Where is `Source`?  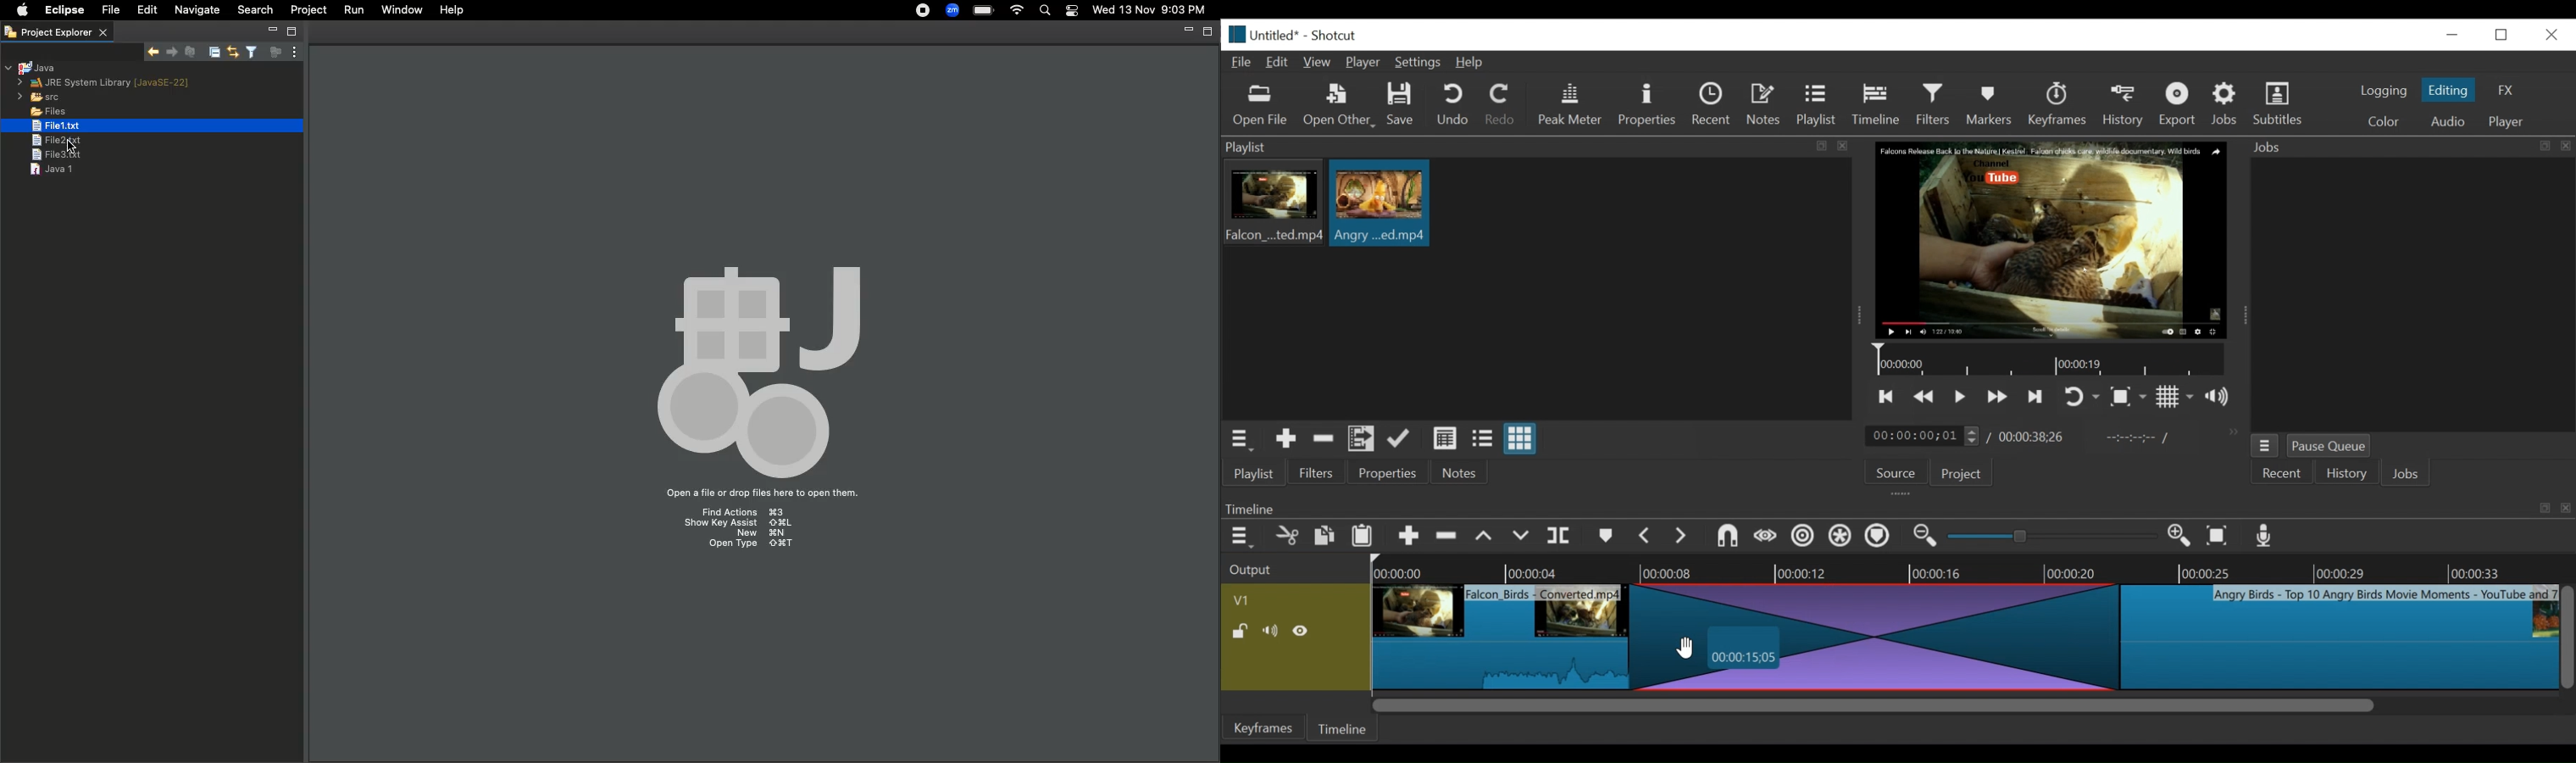 Source is located at coordinates (1890, 475).